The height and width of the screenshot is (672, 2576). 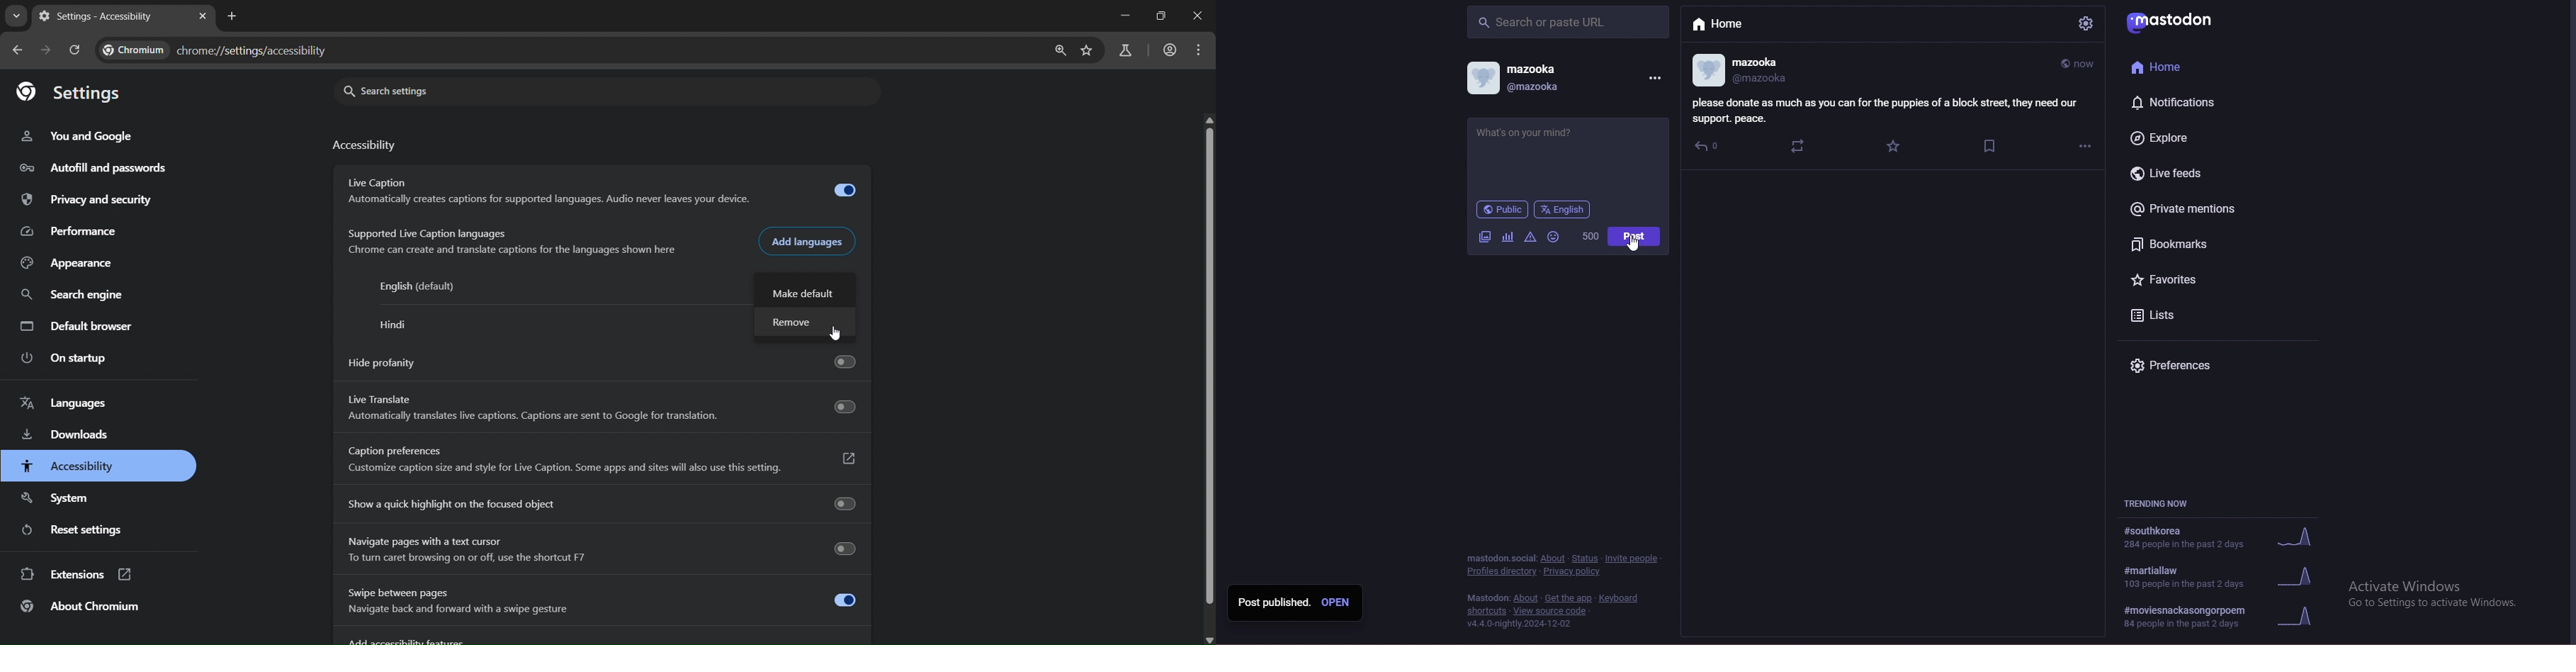 What do you see at coordinates (1747, 71) in the screenshot?
I see `profile` at bounding box center [1747, 71].